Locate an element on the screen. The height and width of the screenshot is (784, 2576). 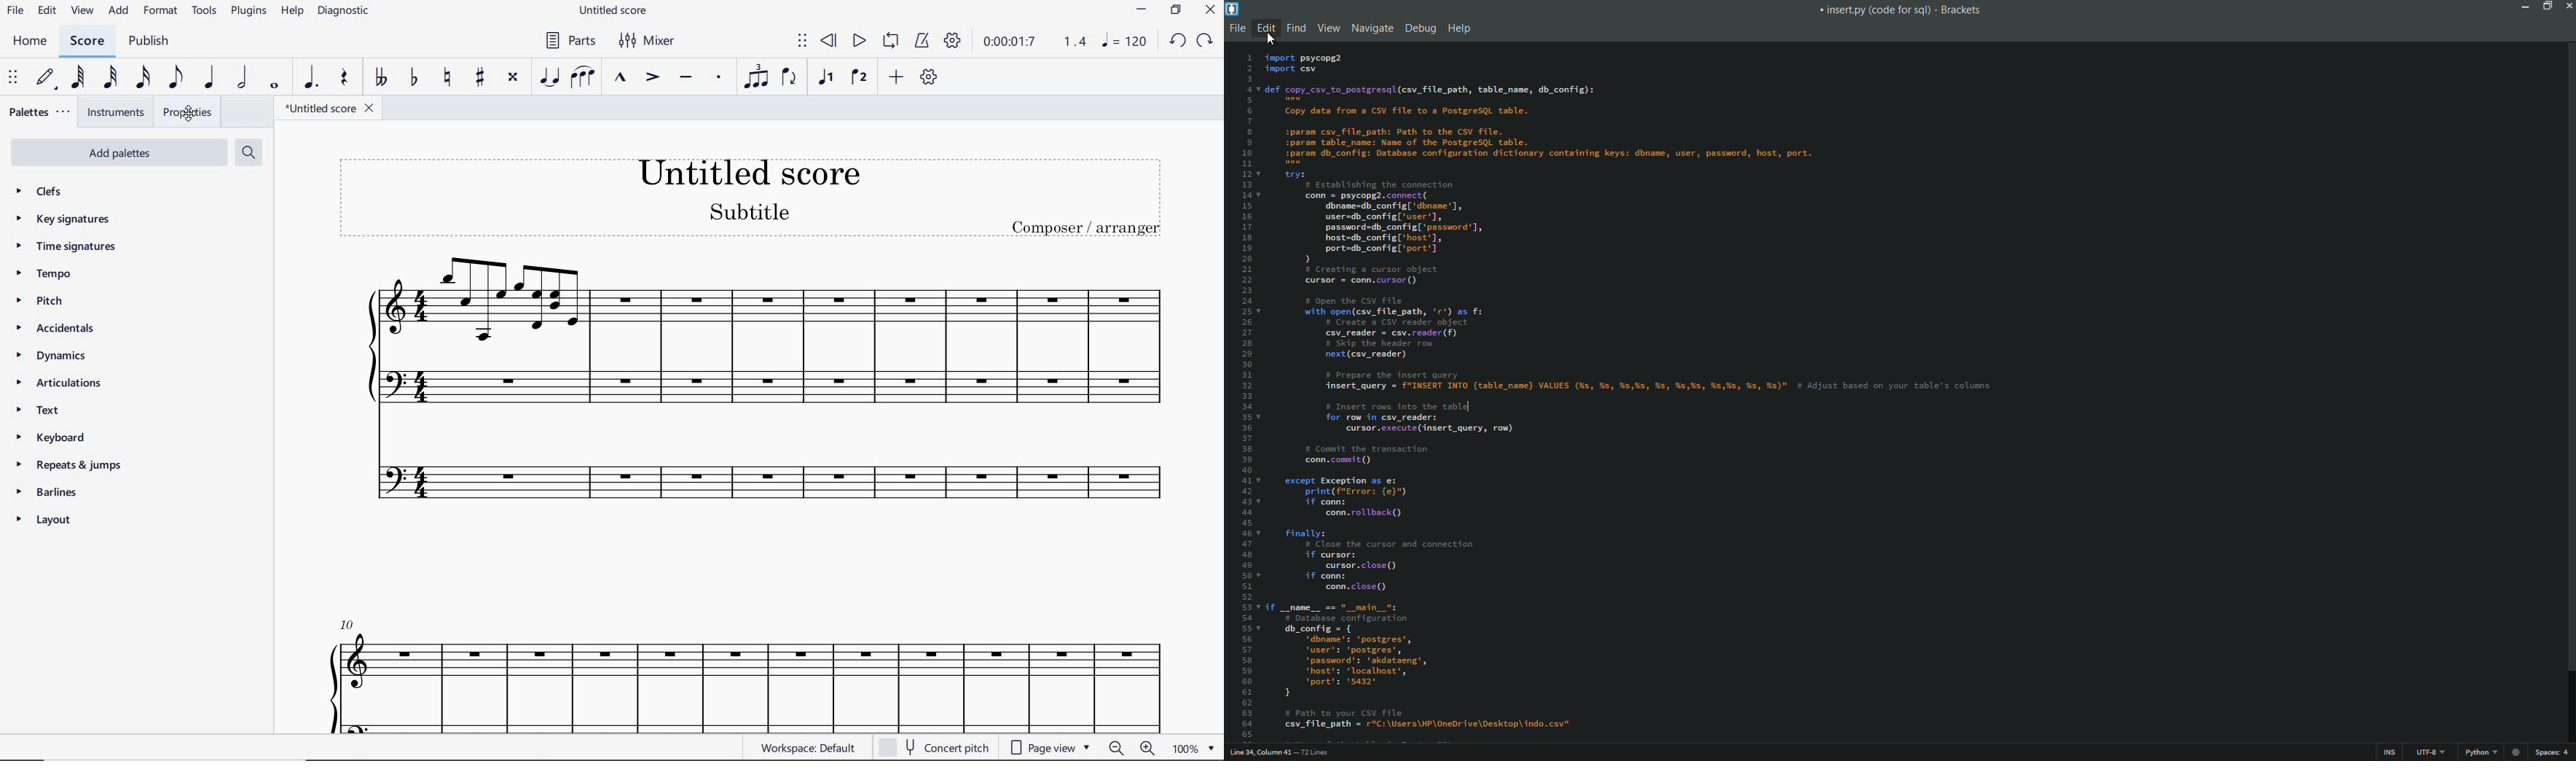
line numbers is located at coordinates (1242, 398).